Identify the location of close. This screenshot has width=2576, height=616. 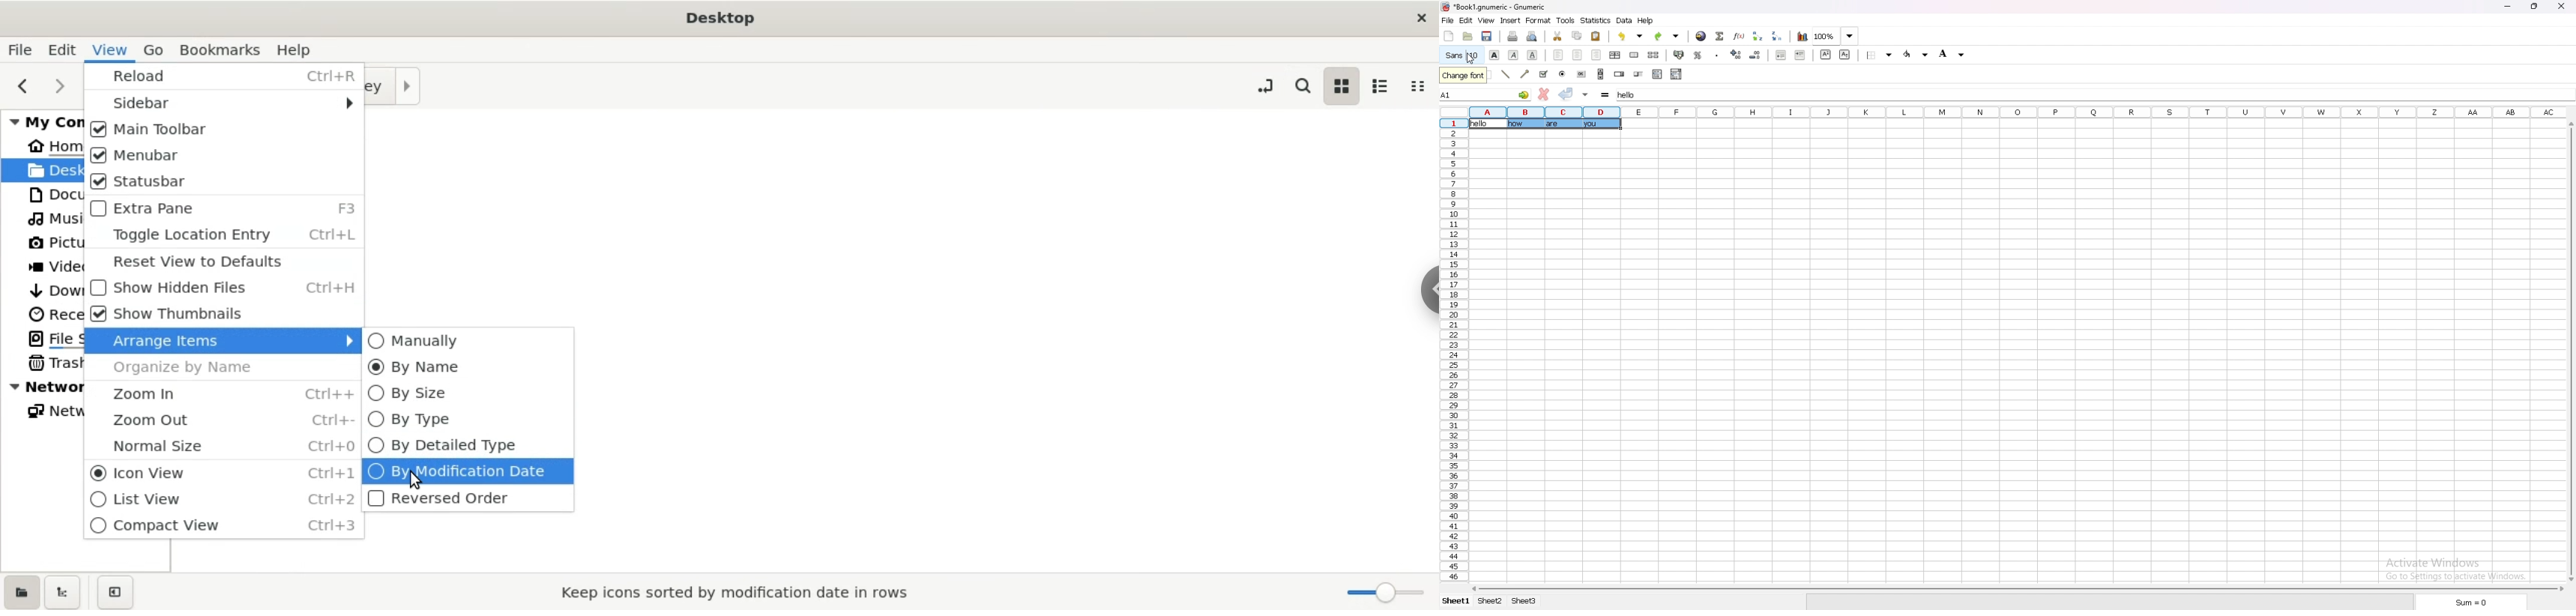
(2563, 7).